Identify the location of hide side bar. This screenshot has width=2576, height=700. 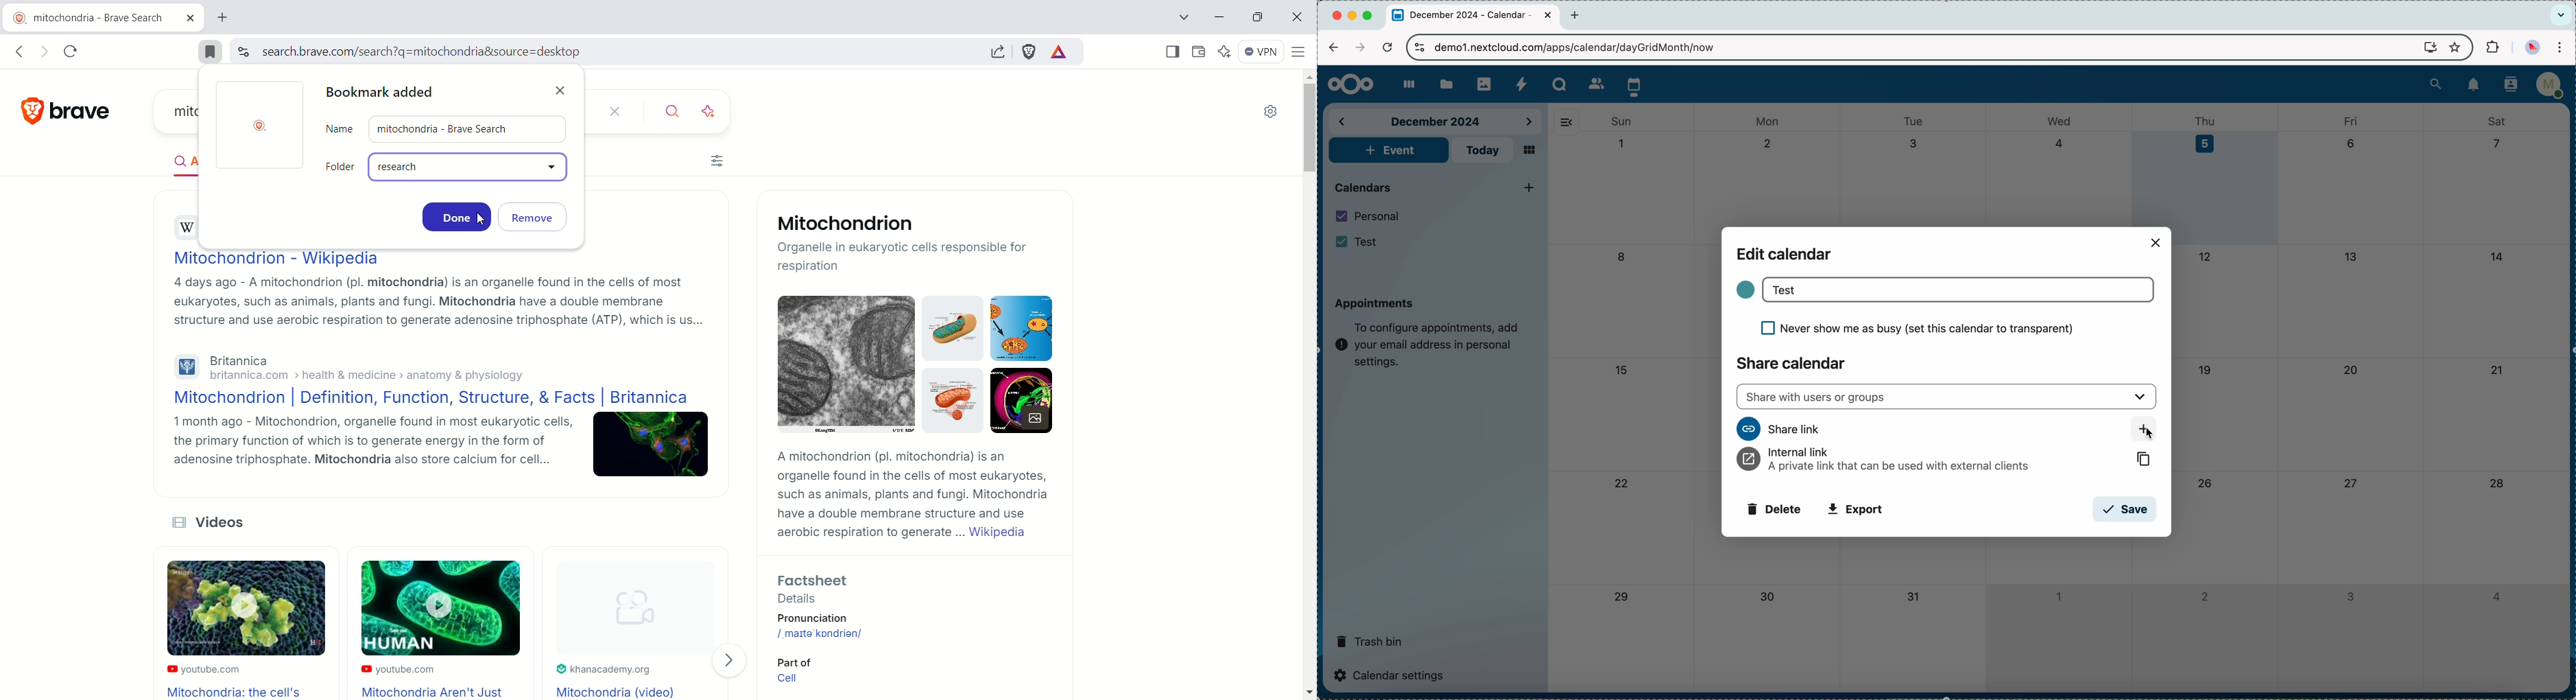
(1566, 122).